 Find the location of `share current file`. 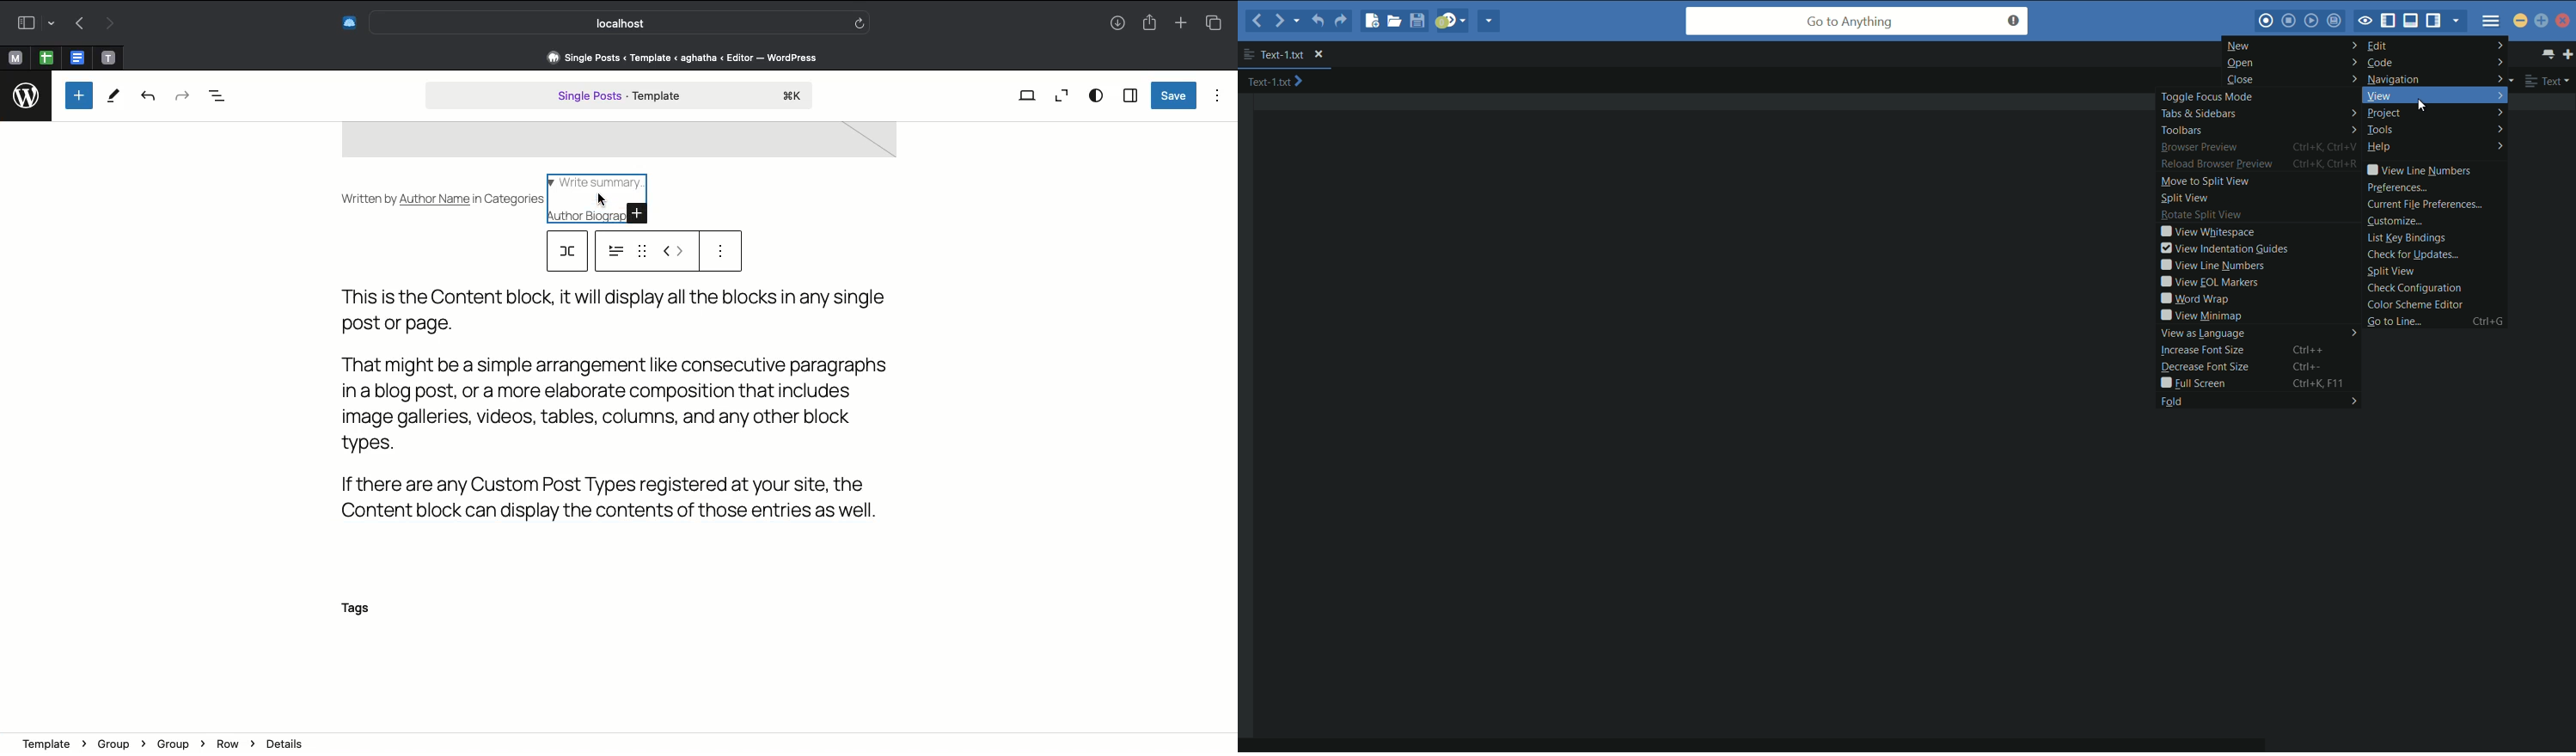

share current file is located at coordinates (1491, 22).